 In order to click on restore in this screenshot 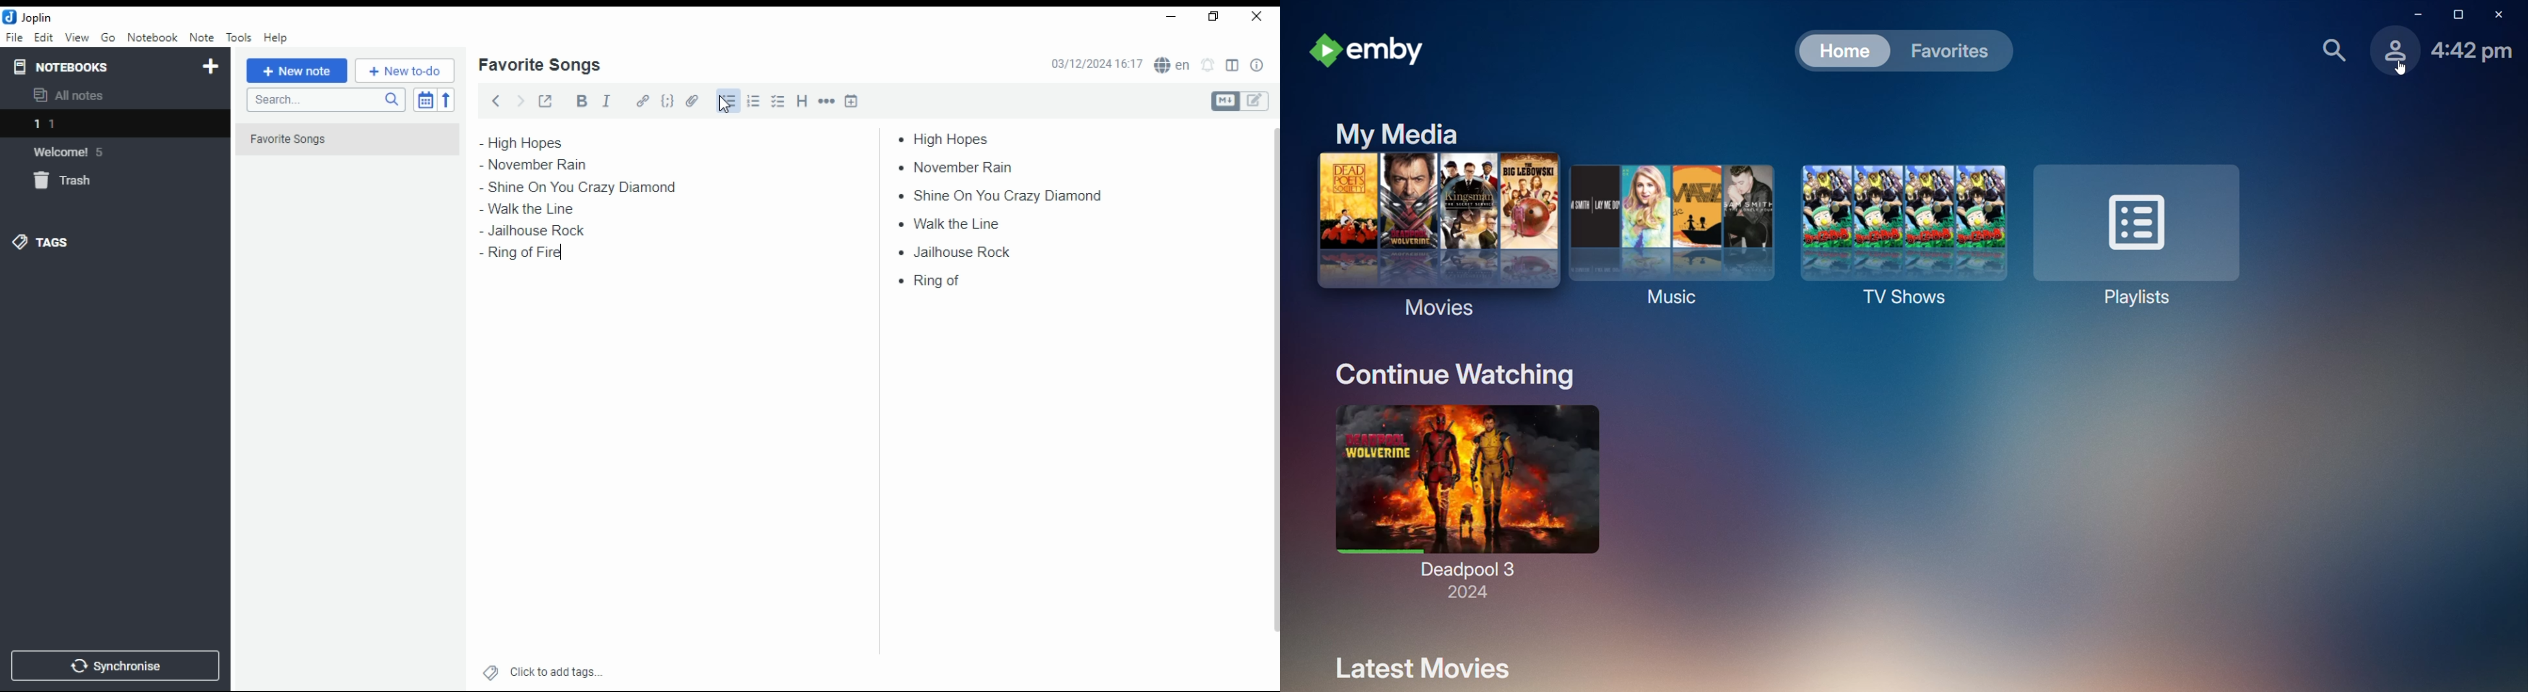, I will do `click(1216, 17)`.